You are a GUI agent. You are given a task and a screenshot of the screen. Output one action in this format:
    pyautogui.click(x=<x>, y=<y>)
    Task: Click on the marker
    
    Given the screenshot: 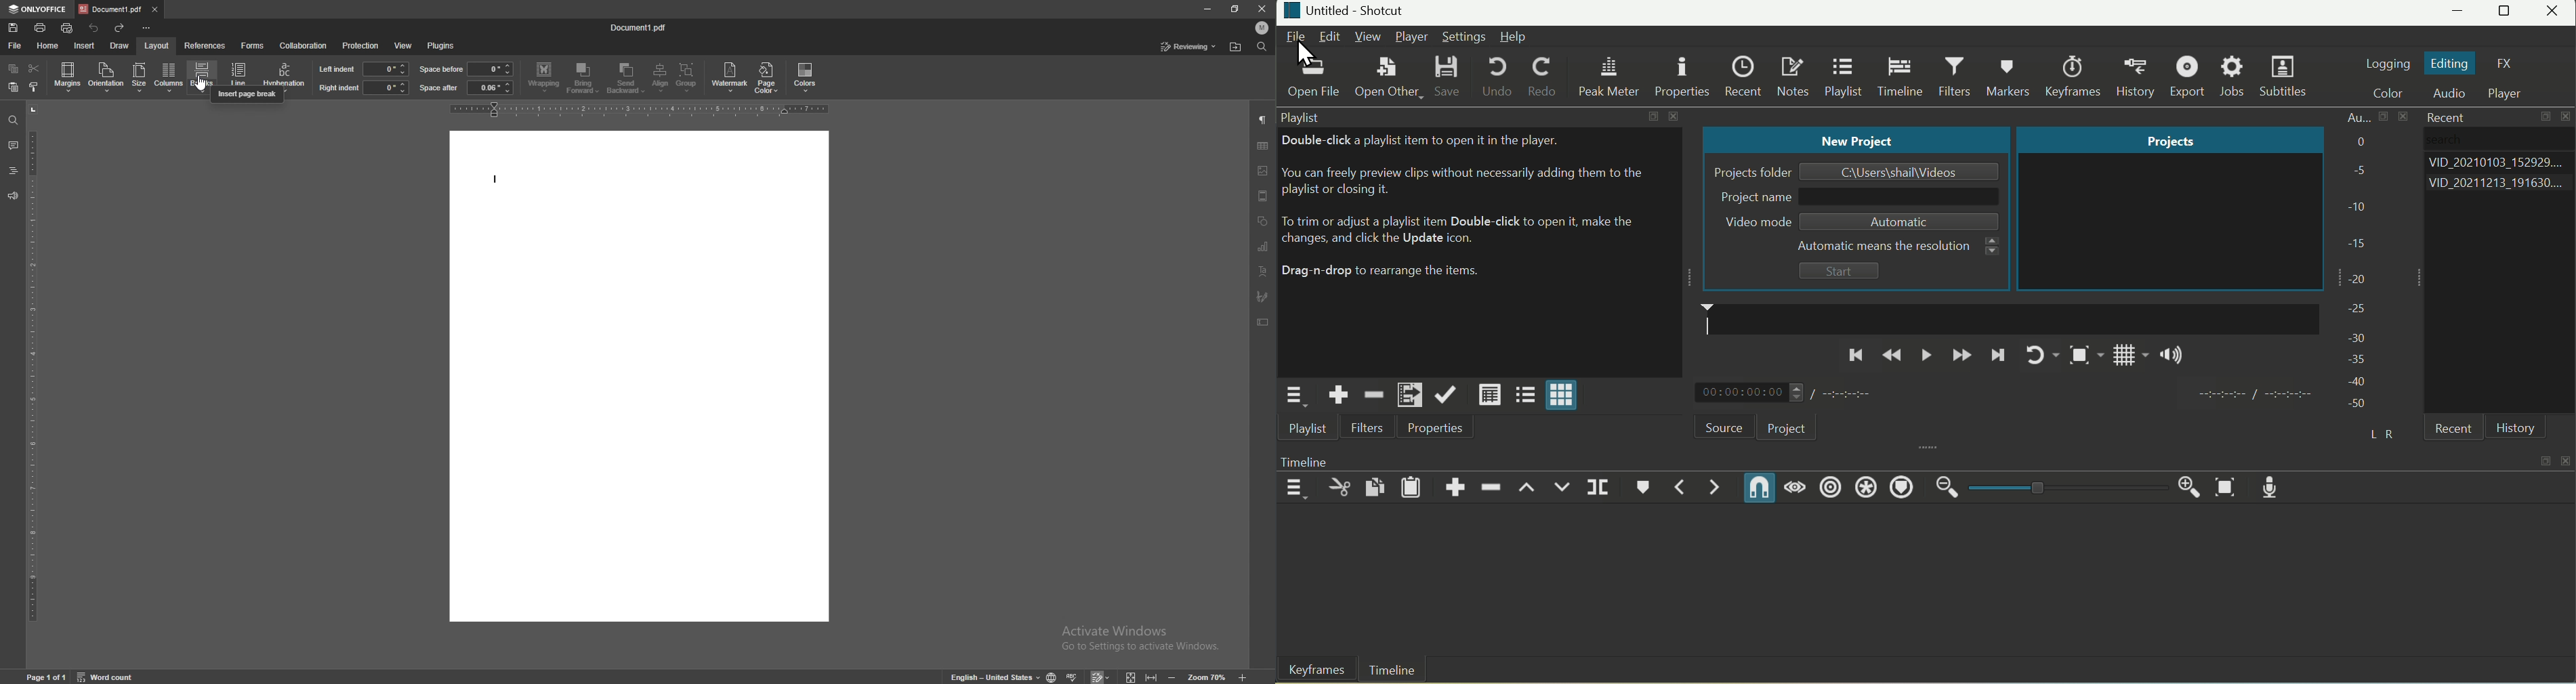 What is the action you would take?
    pyautogui.click(x=2009, y=318)
    